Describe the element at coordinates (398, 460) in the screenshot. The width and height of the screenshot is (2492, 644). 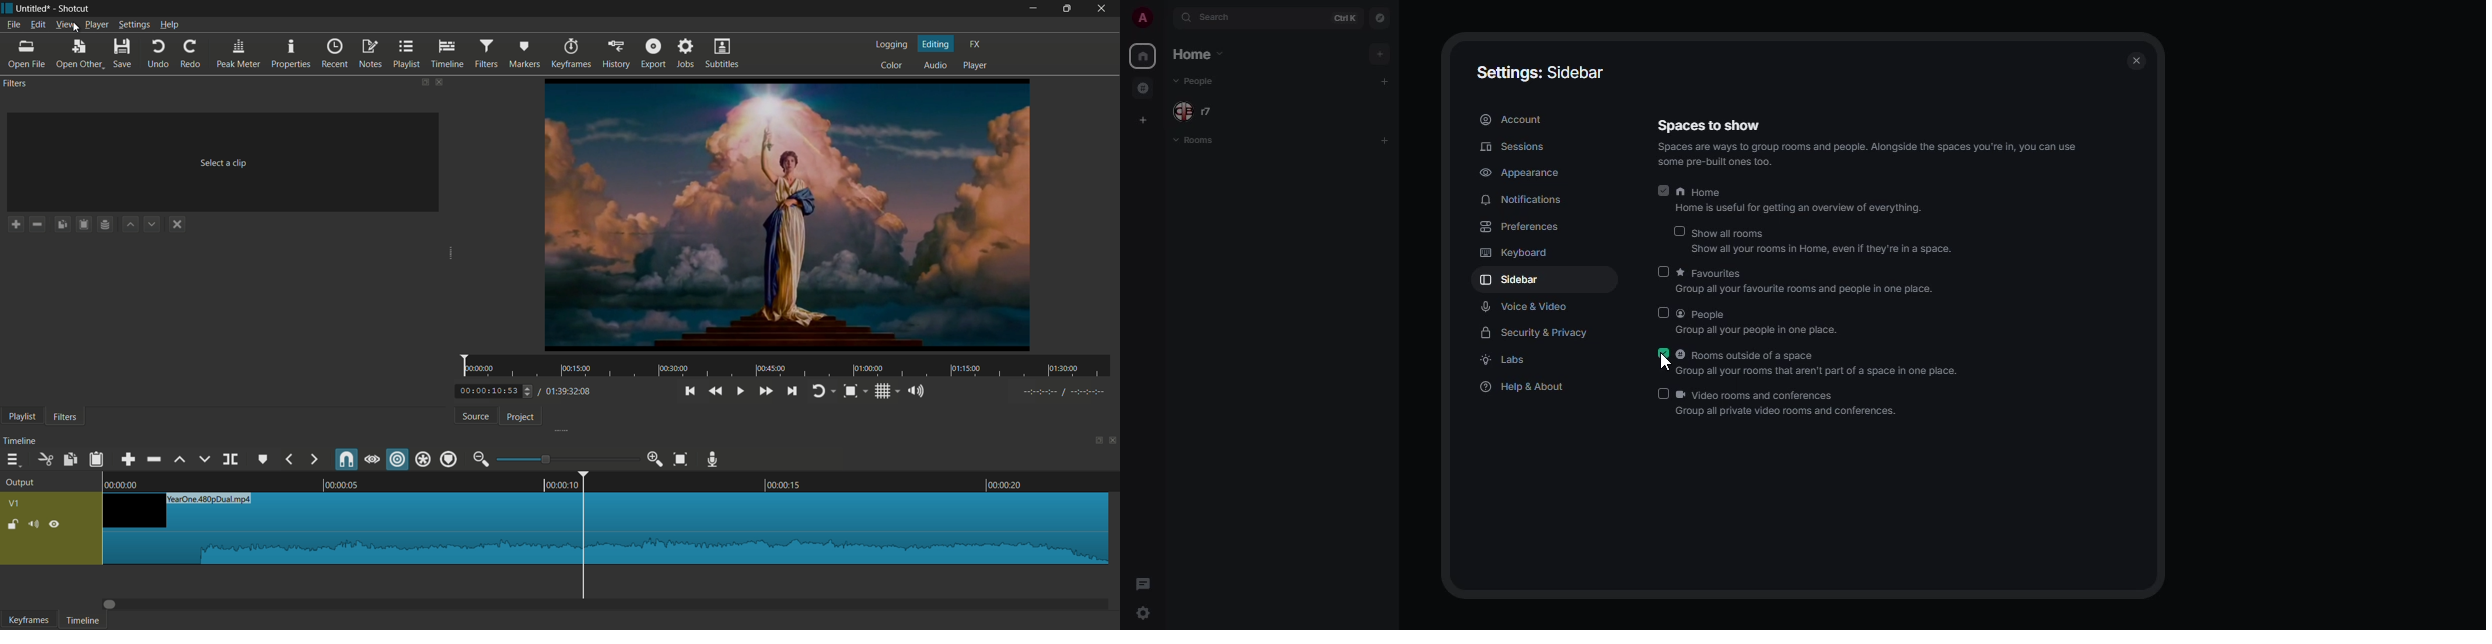
I see `ripple` at that location.